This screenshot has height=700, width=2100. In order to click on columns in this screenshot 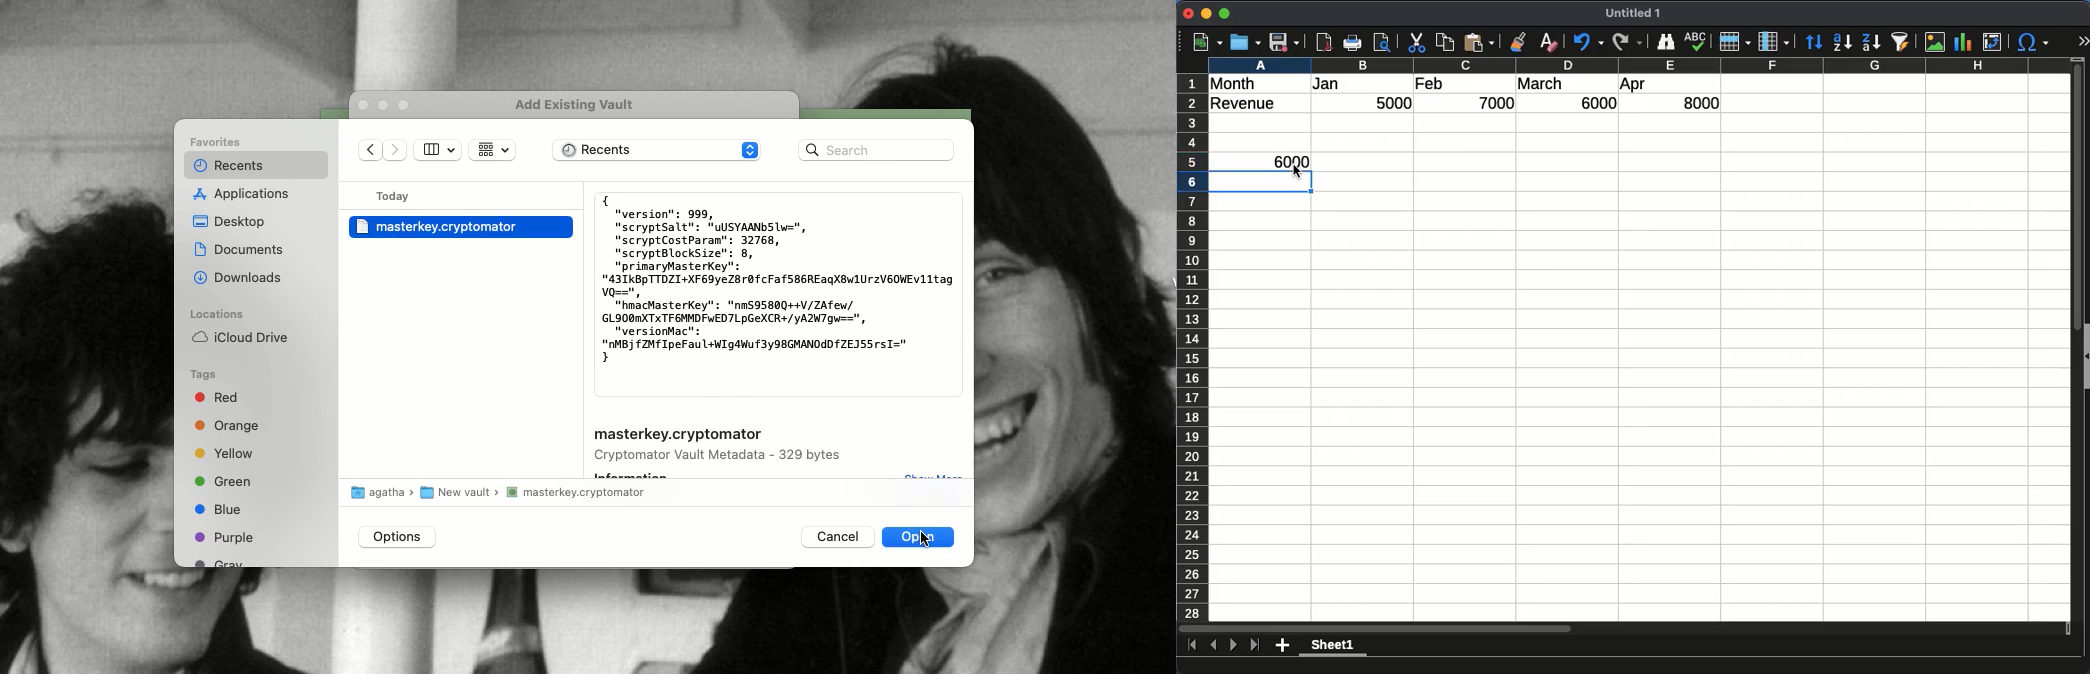, I will do `click(1640, 65)`.